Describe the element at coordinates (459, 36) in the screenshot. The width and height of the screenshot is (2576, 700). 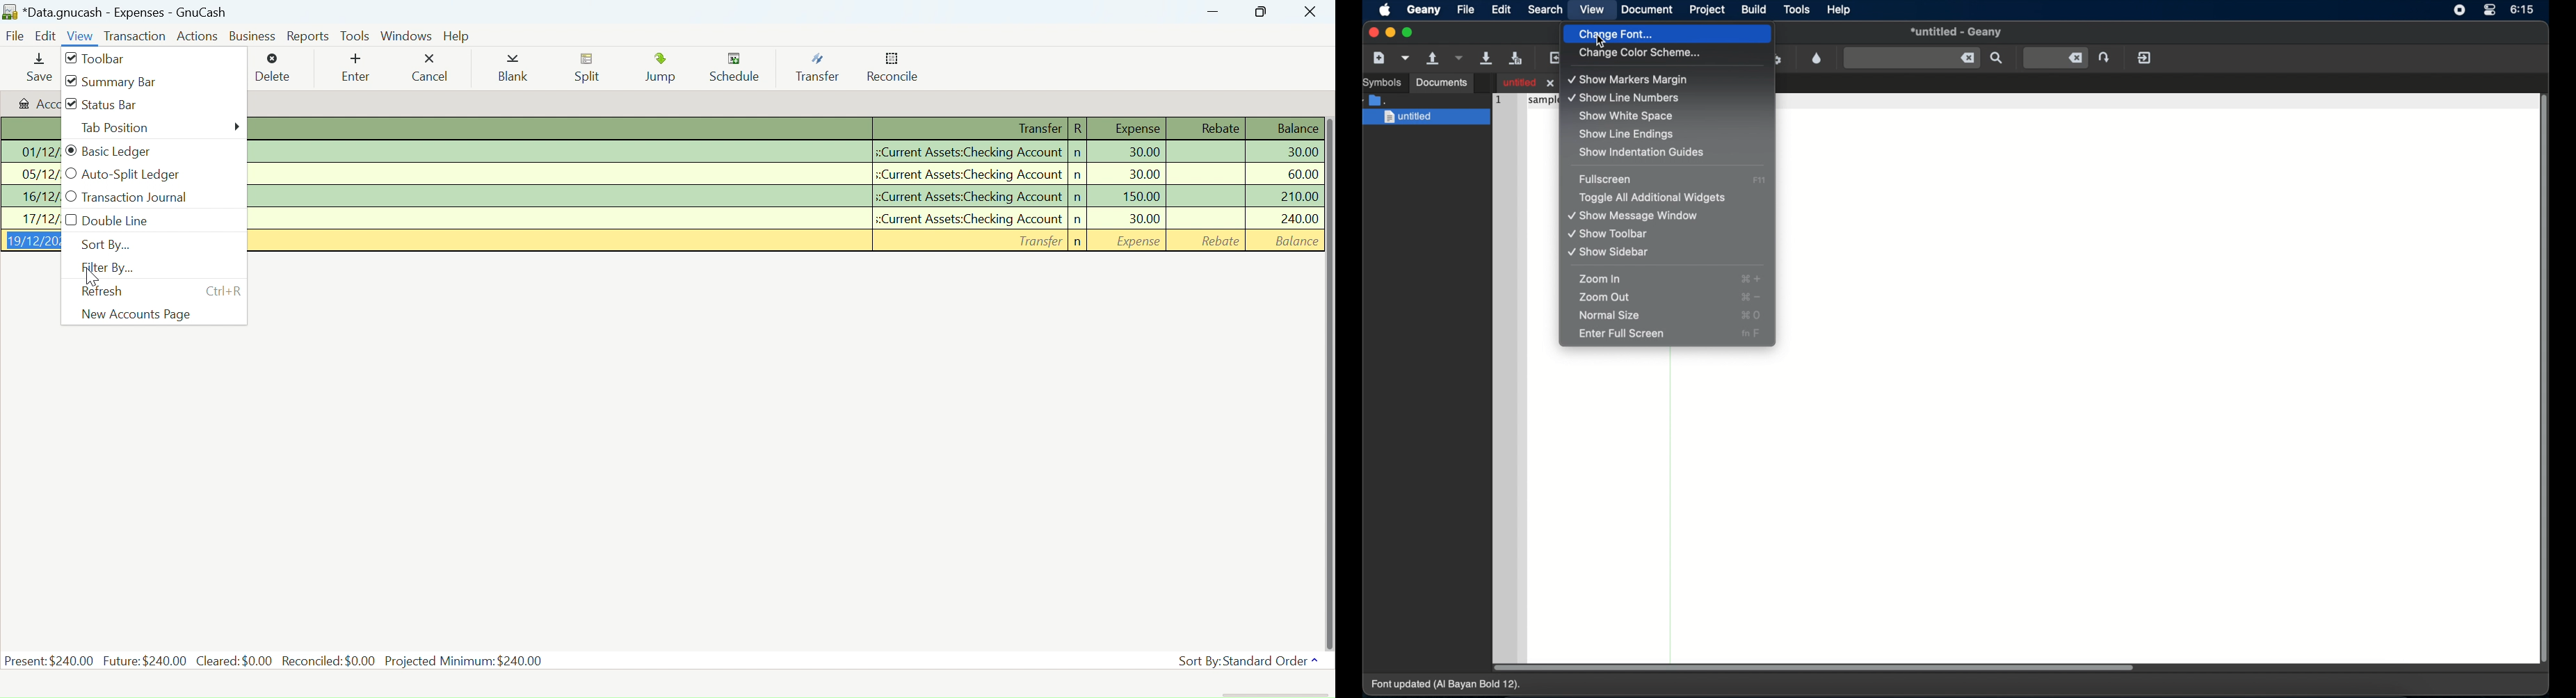
I see `Help` at that location.